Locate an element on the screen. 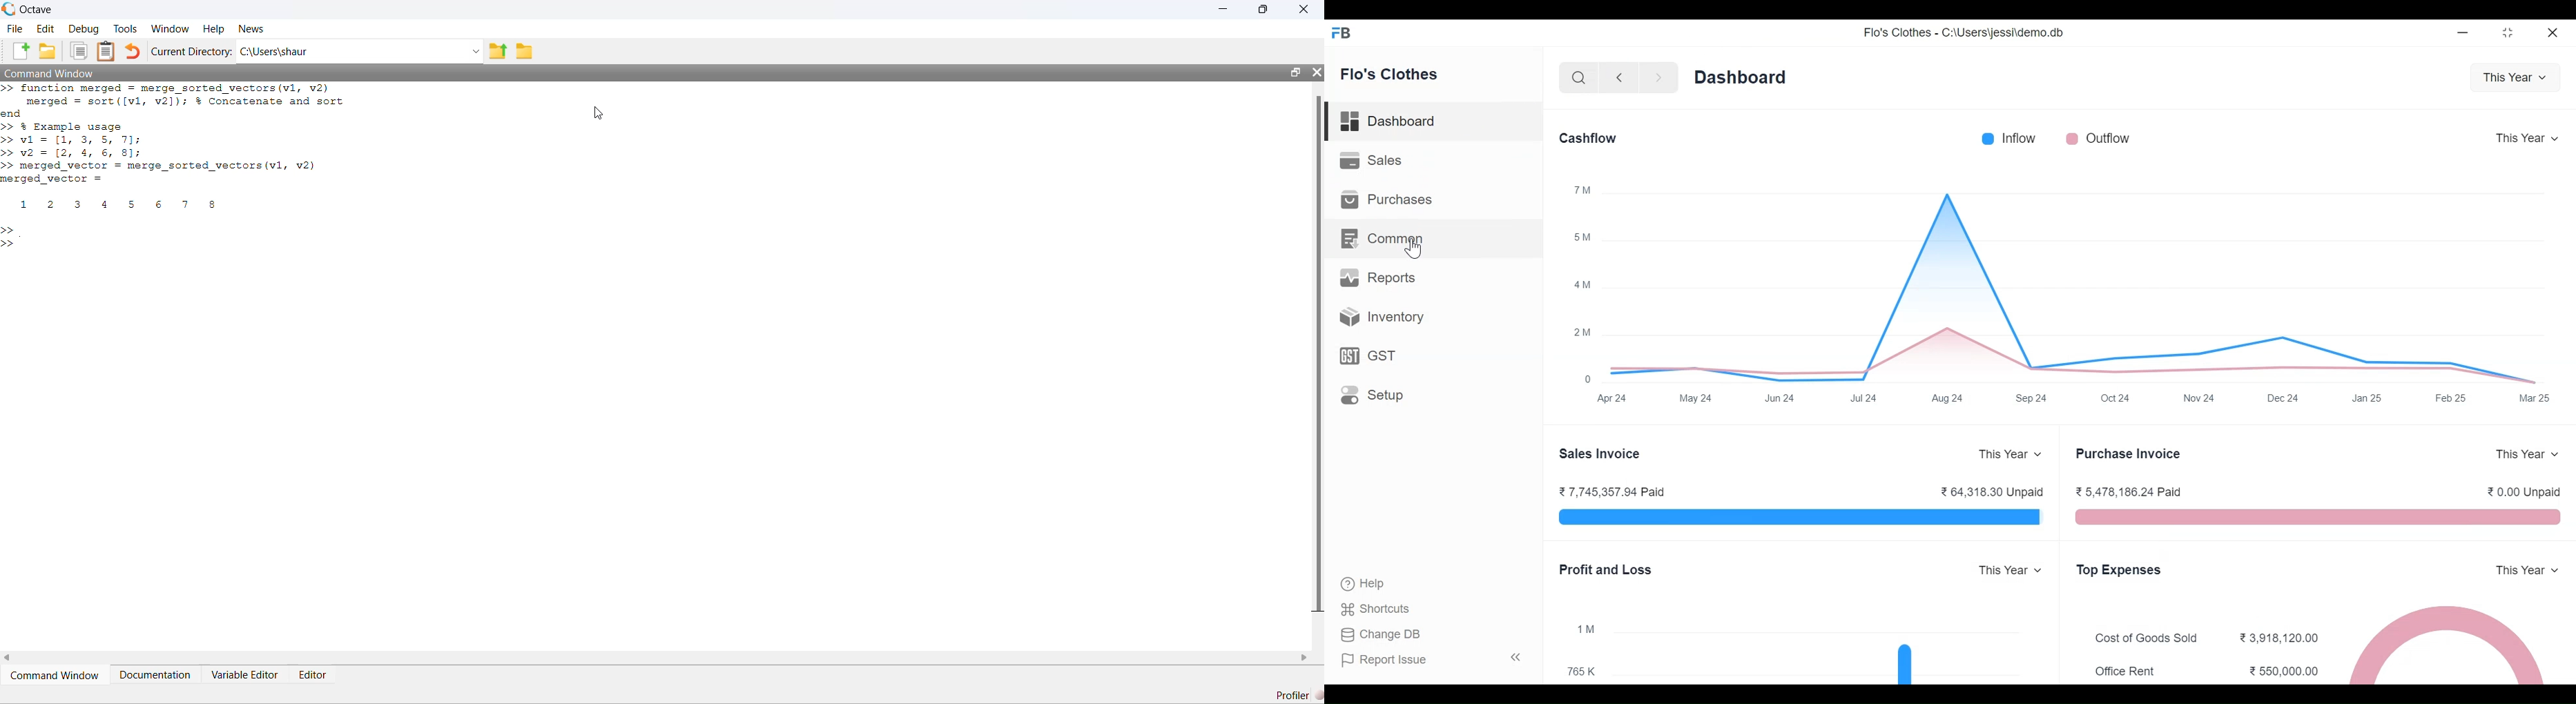 The height and width of the screenshot is (728, 2576). Cost of Goods Sold is located at coordinates (2151, 638).